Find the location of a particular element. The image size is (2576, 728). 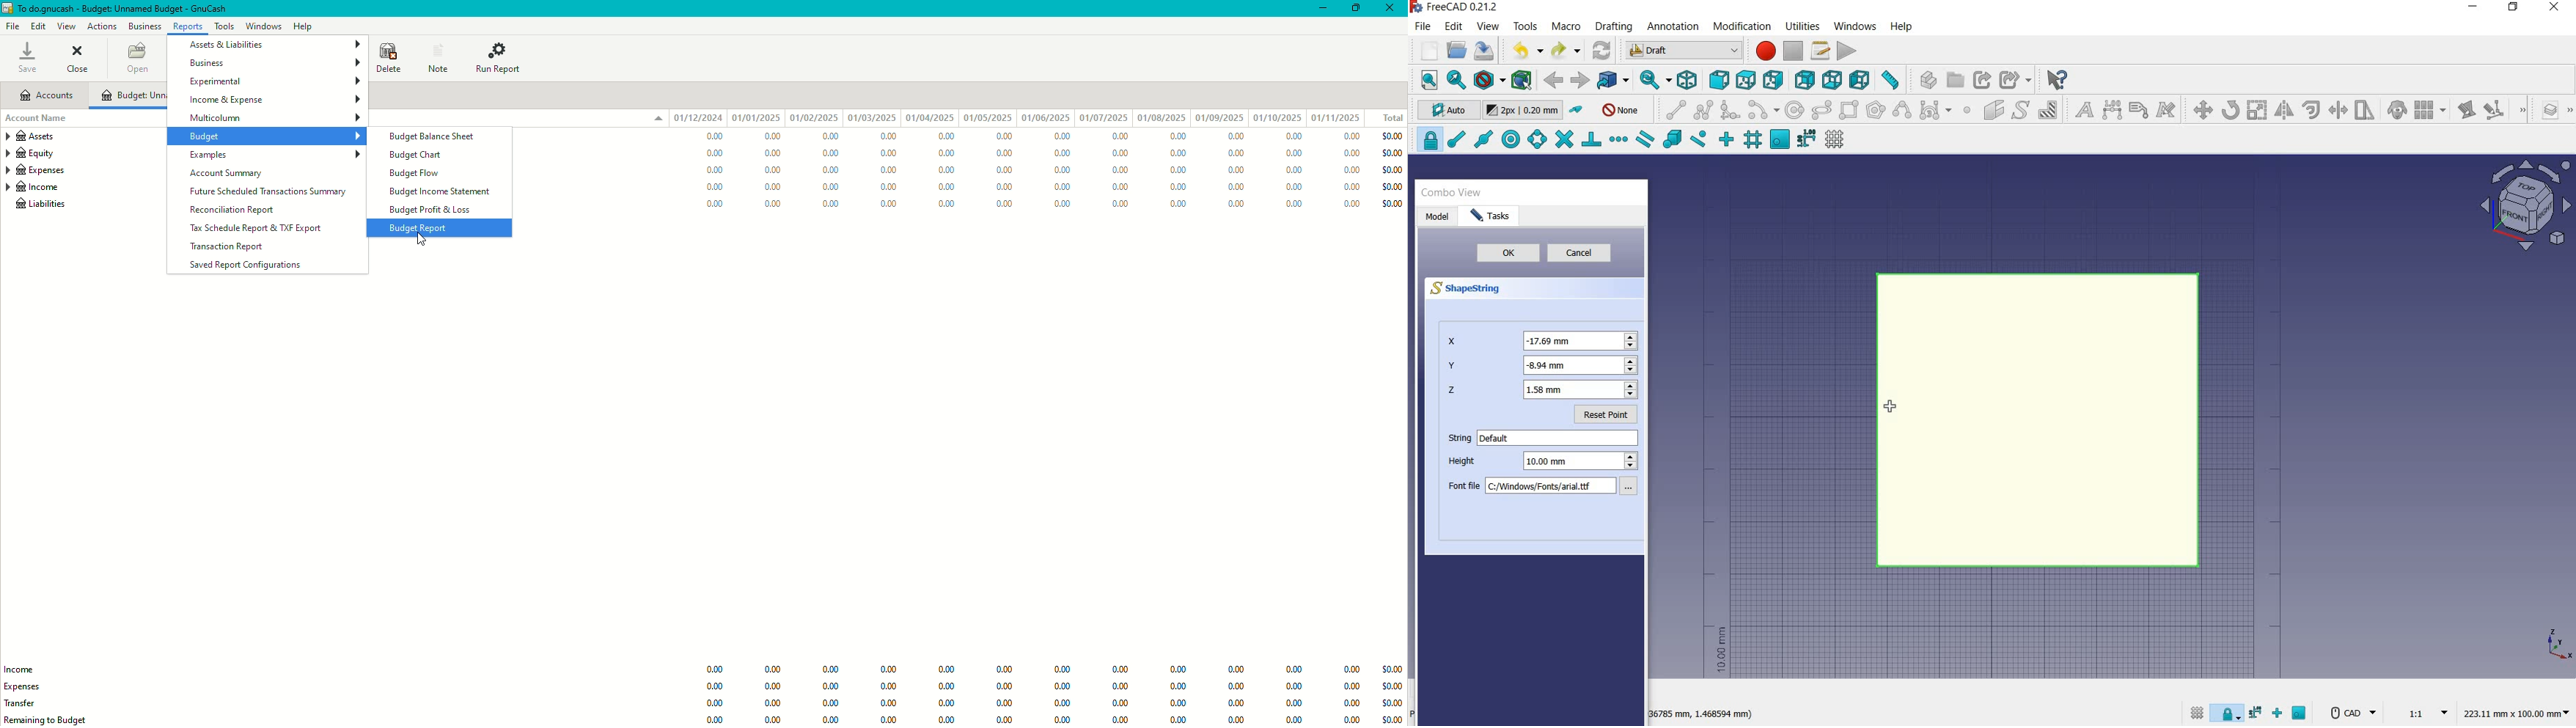

object is located at coordinates (2039, 420).